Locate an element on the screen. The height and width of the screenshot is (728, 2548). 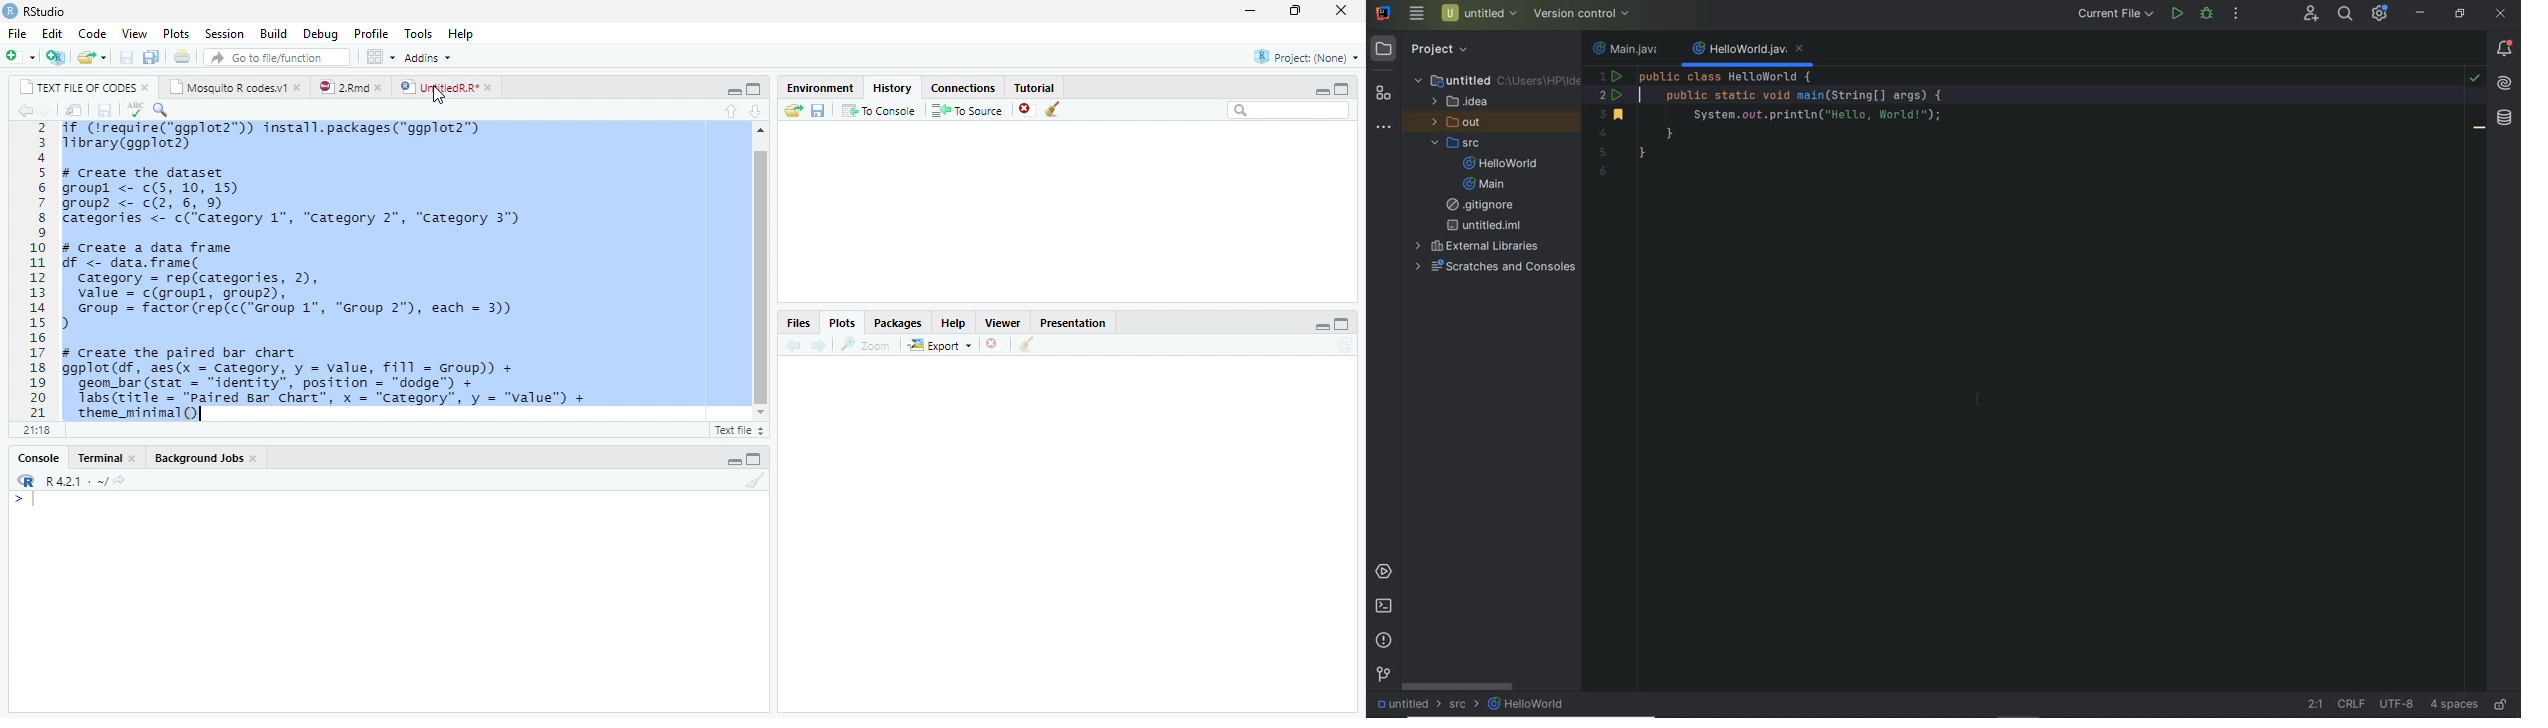
project (none) is located at coordinates (1306, 55).